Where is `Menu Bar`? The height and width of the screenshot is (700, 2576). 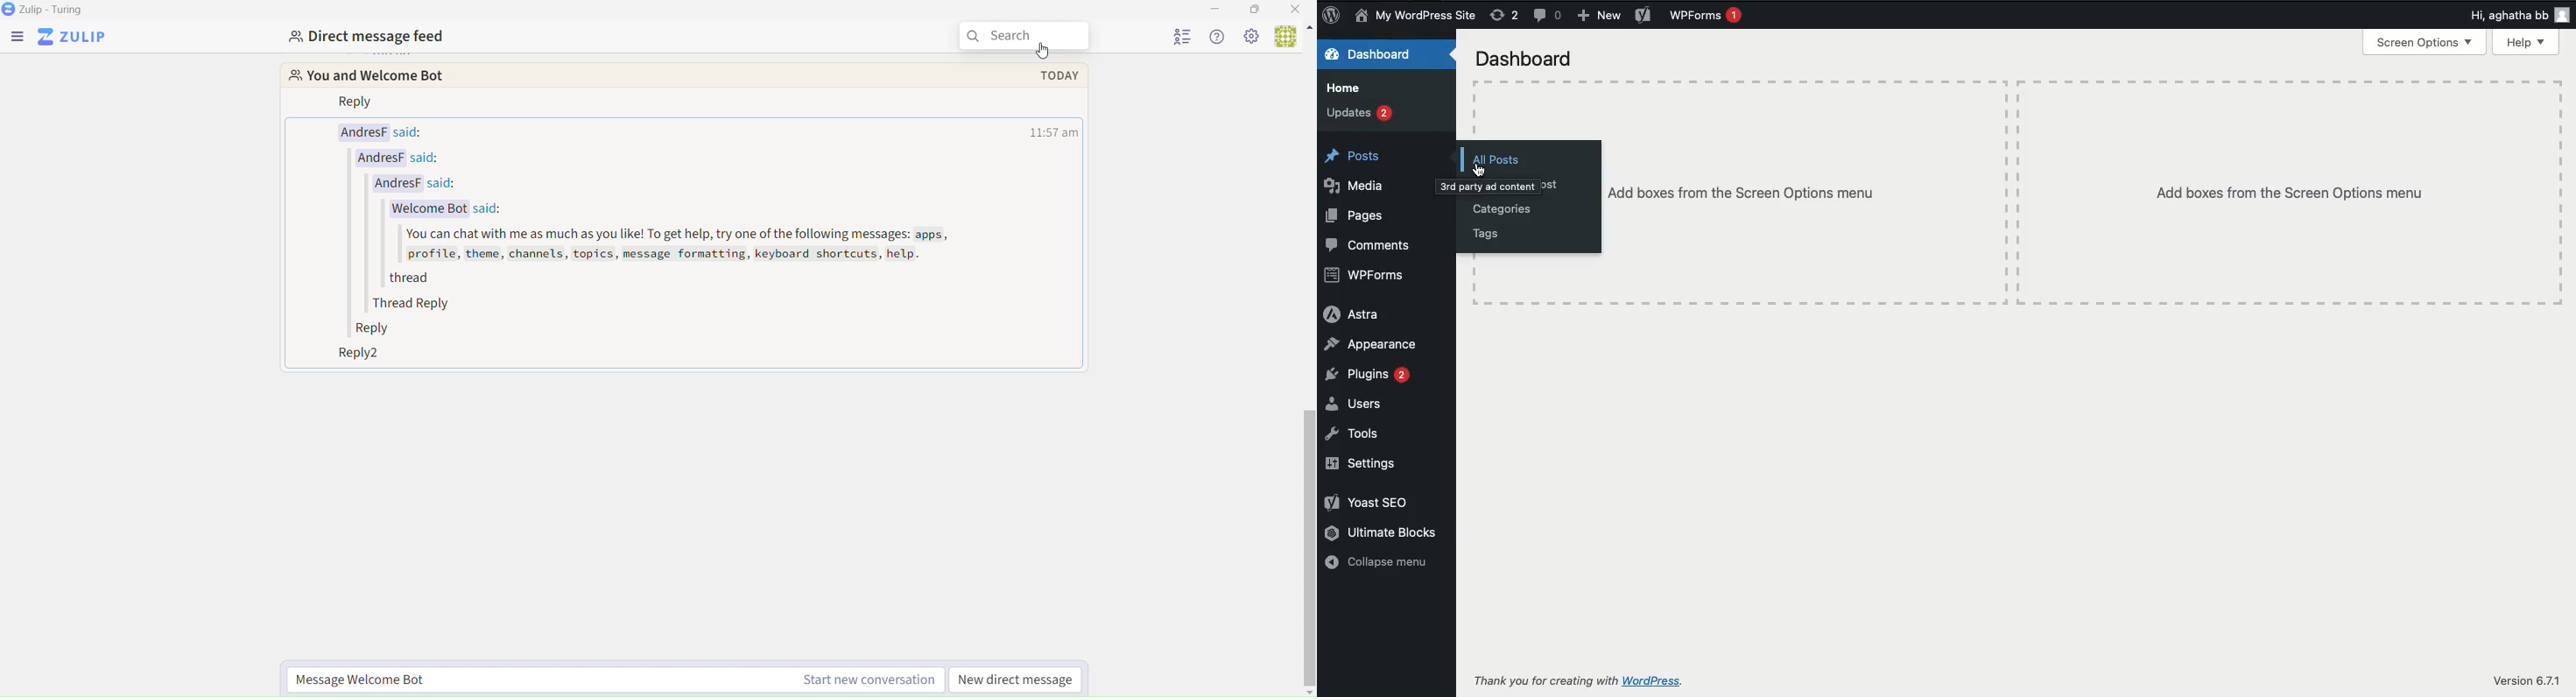 Menu Bar is located at coordinates (17, 39).